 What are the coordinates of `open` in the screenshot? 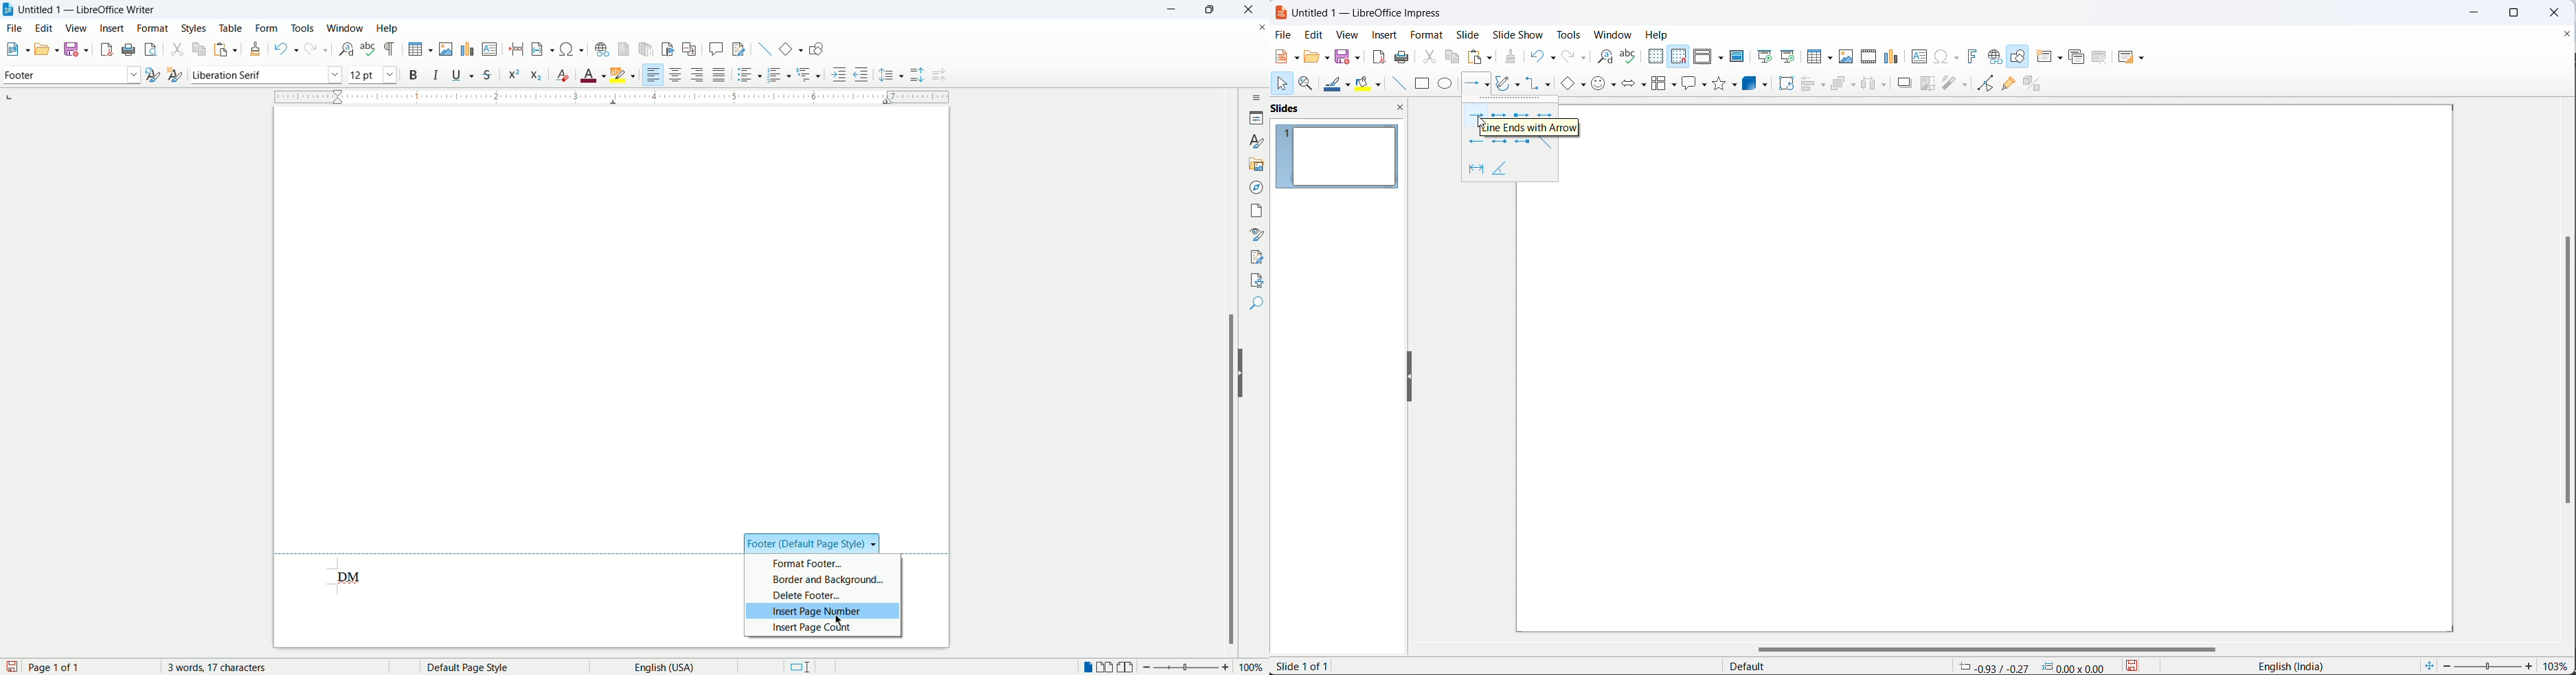 It's located at (15, 50).